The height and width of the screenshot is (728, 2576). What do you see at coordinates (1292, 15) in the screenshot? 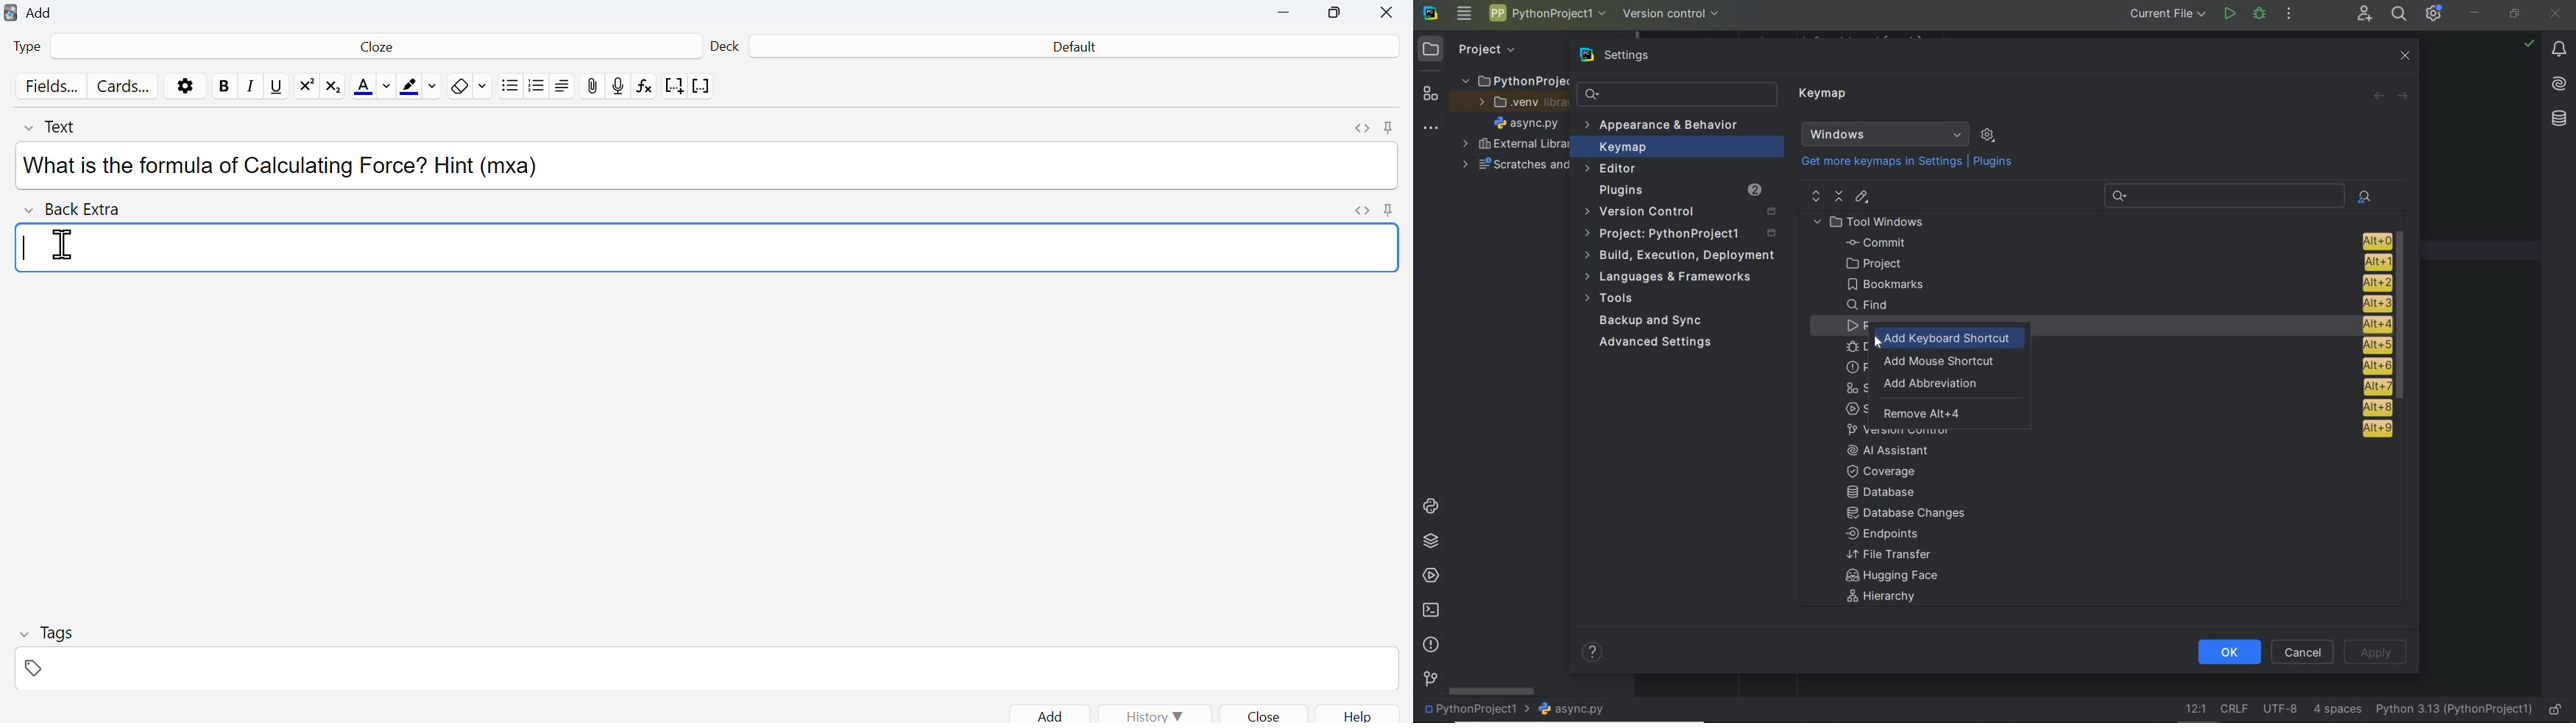
I see `Minimize` at bounding box center [1292, 15].